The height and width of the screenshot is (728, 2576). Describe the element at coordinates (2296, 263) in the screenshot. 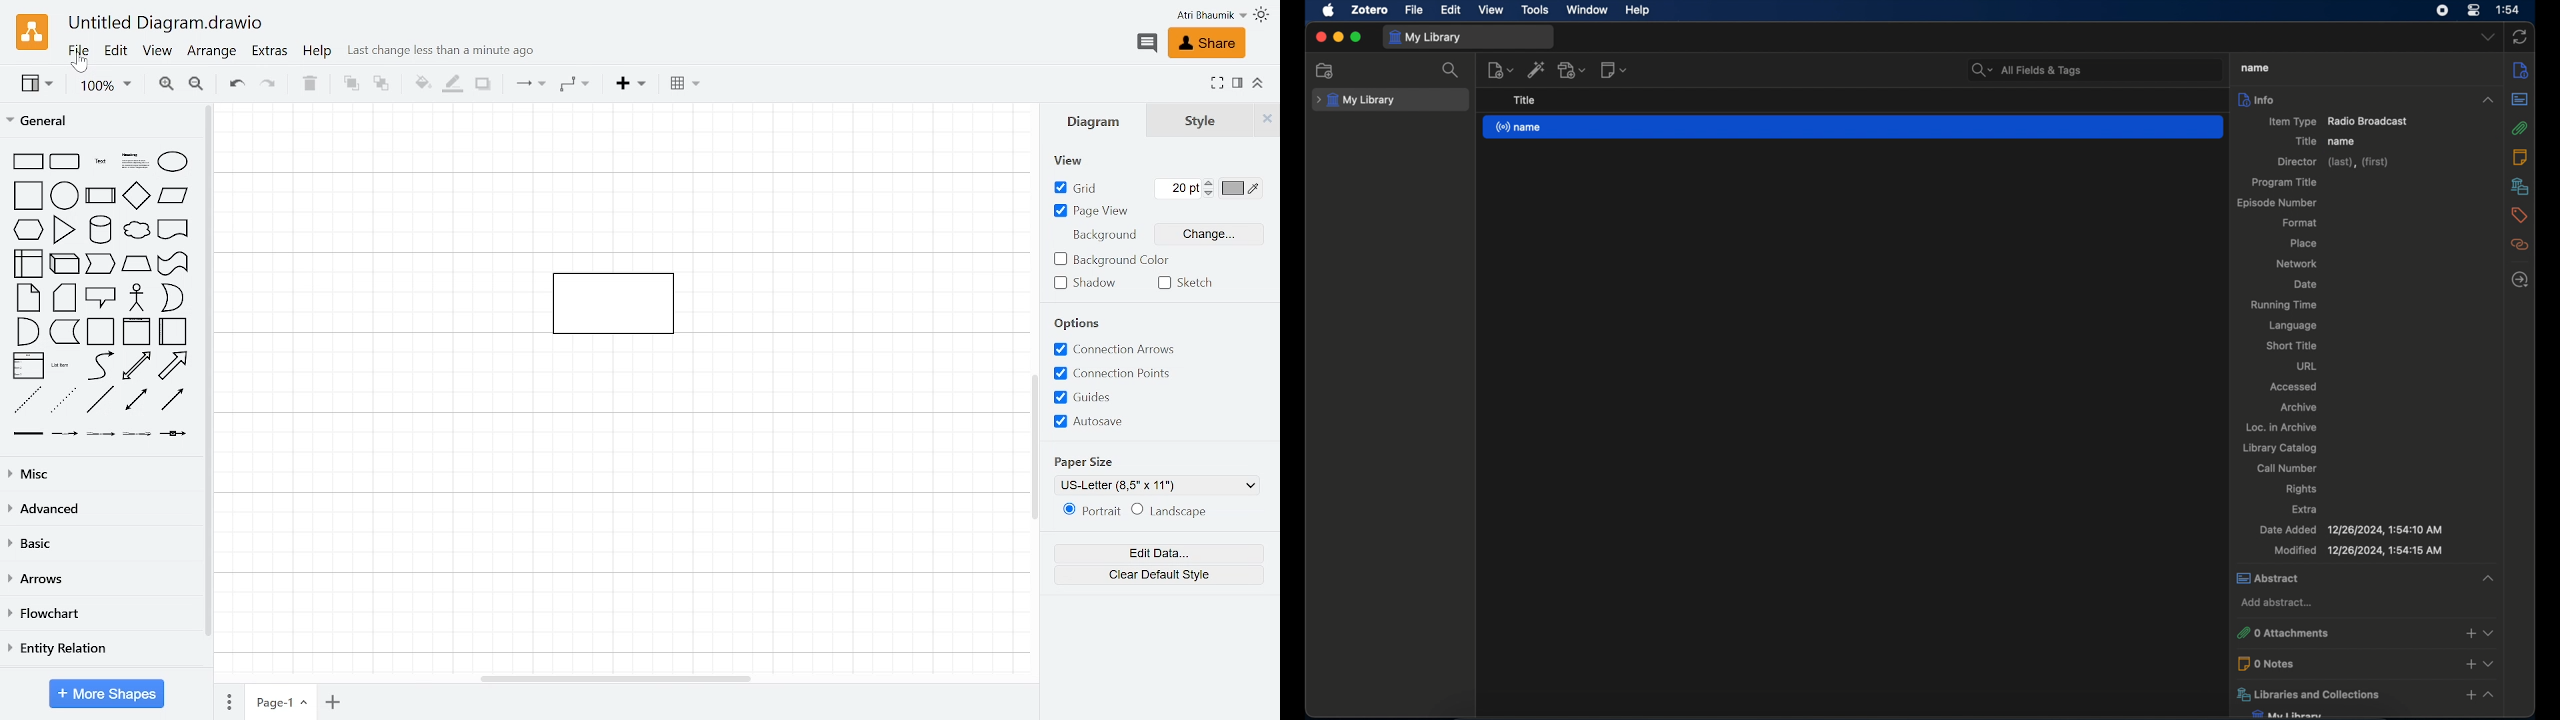

I see `network` at that location.